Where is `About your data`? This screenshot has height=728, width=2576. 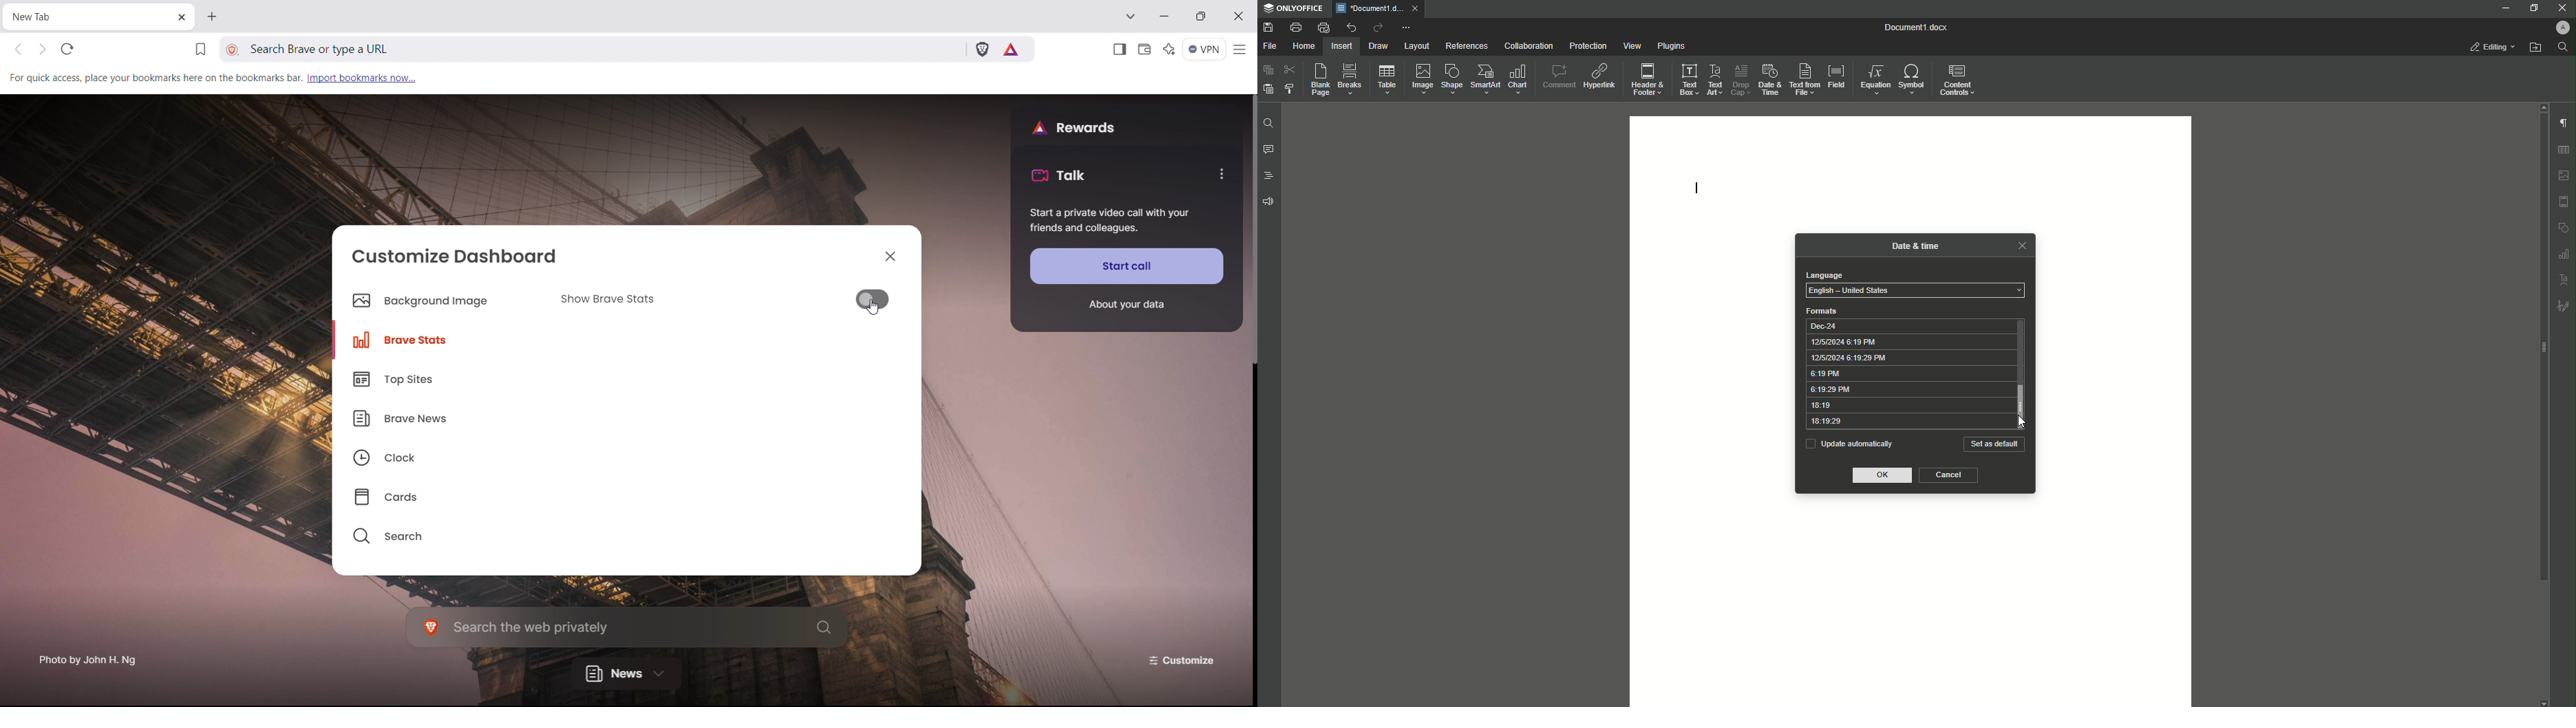 About your data is located at coordinates (1126, 305).